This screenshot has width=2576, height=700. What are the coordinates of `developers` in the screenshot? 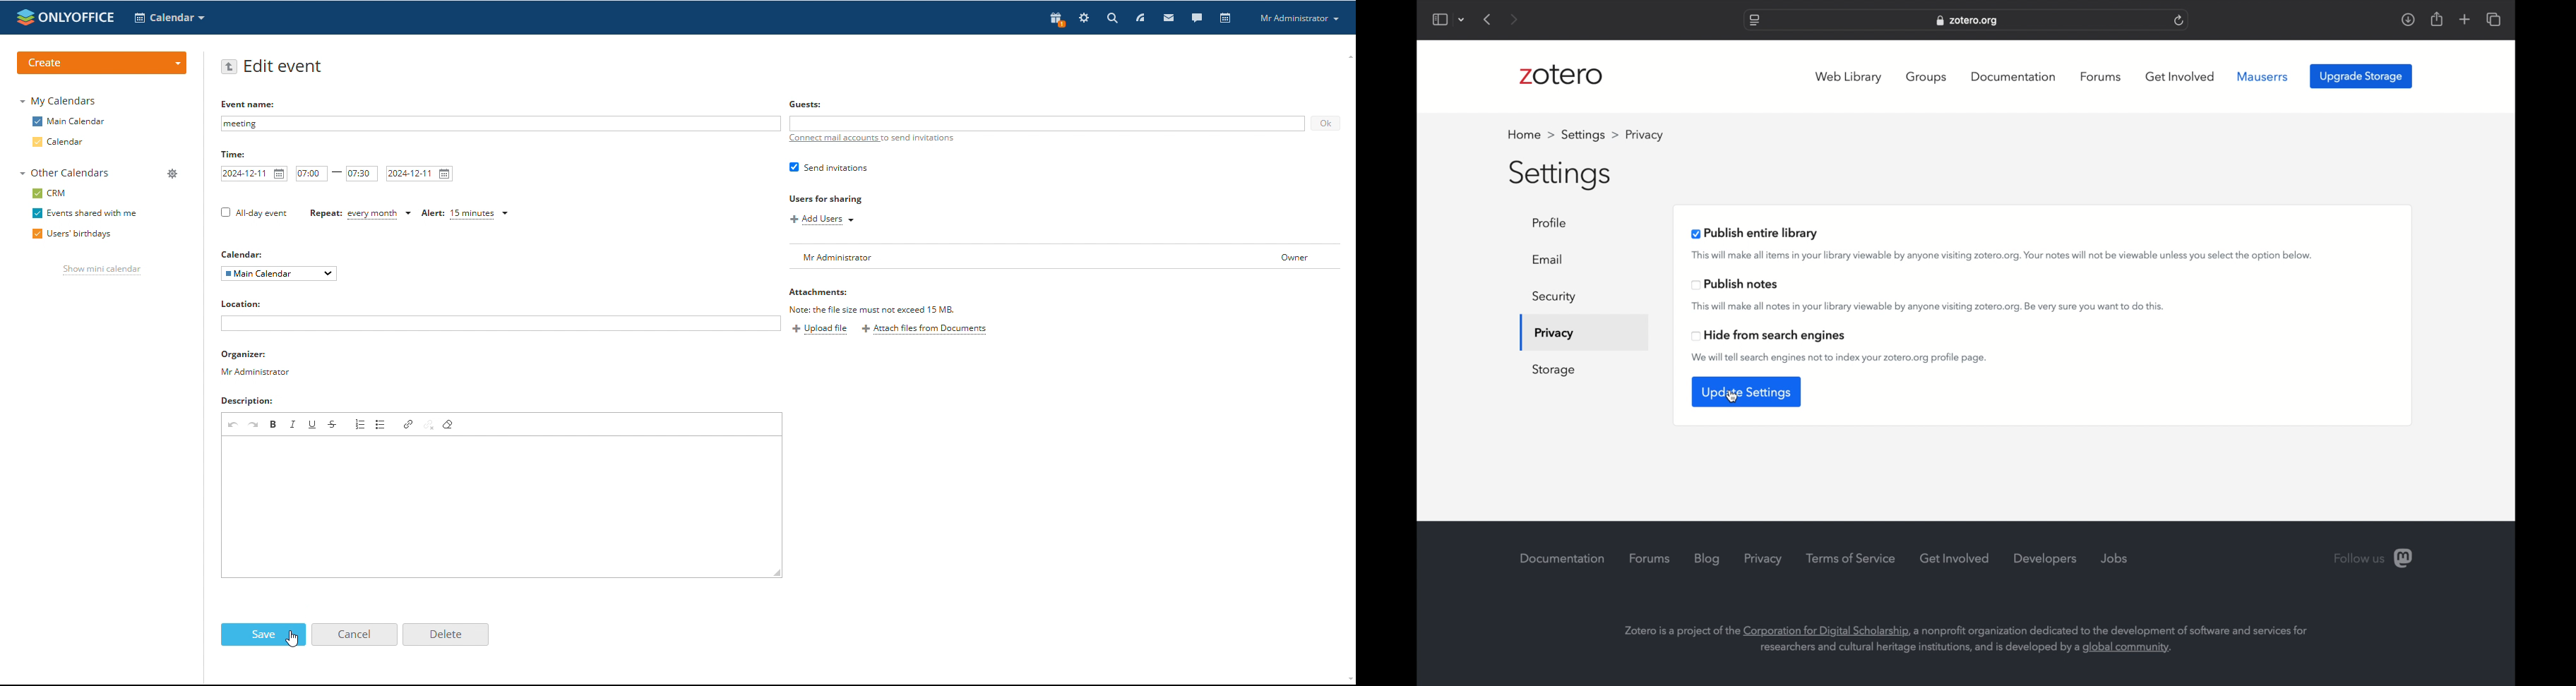 It's located at (2045, 559).